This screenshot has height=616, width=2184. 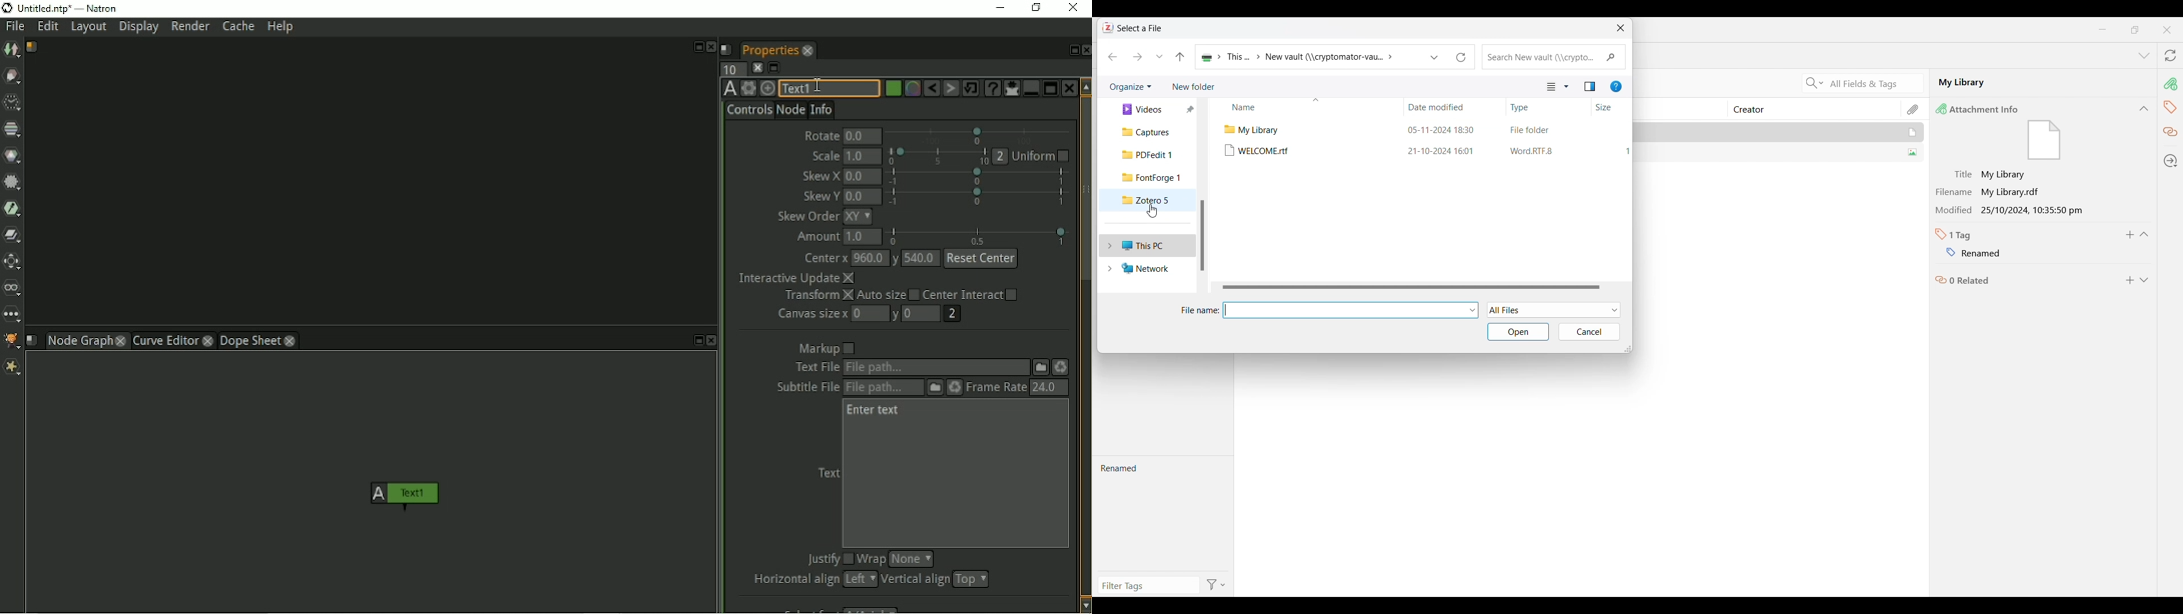 What do you see at coordinates (2171, 55) in the screenshot?
I see `Sync with zotero.org` at bounding box center [2171, 55].